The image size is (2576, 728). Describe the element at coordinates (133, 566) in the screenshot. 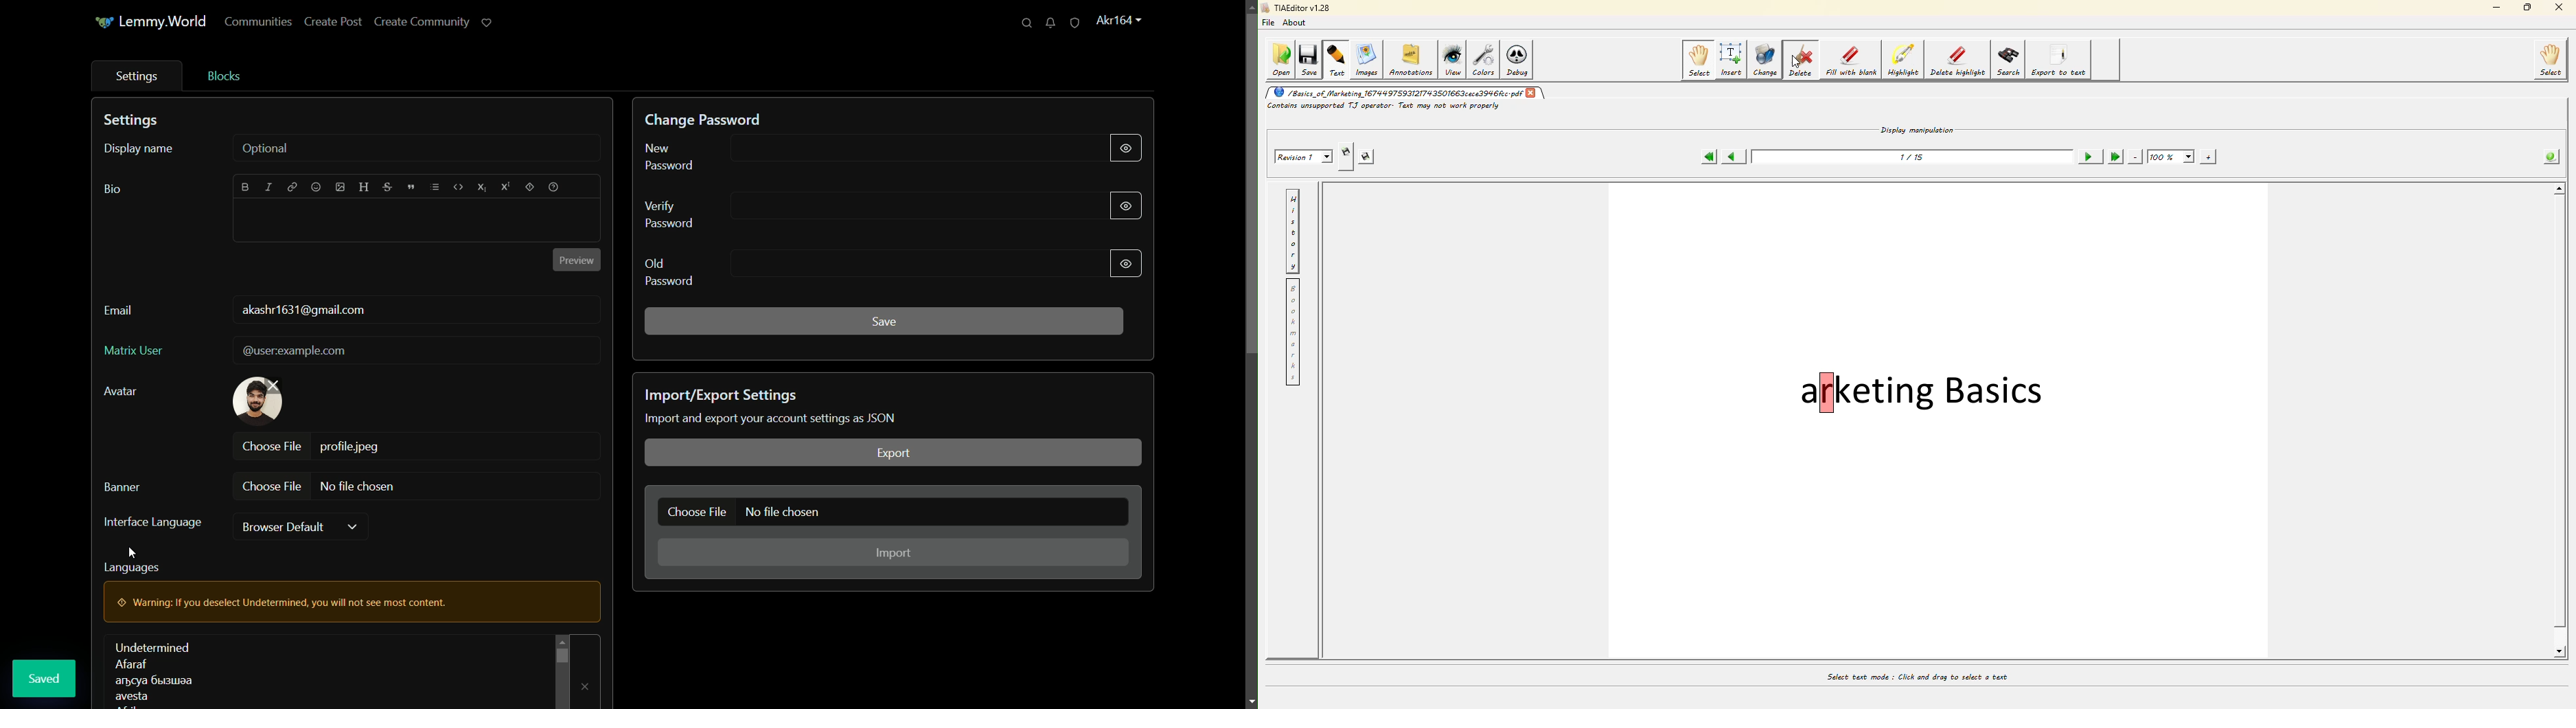

I see `languages` at that location.